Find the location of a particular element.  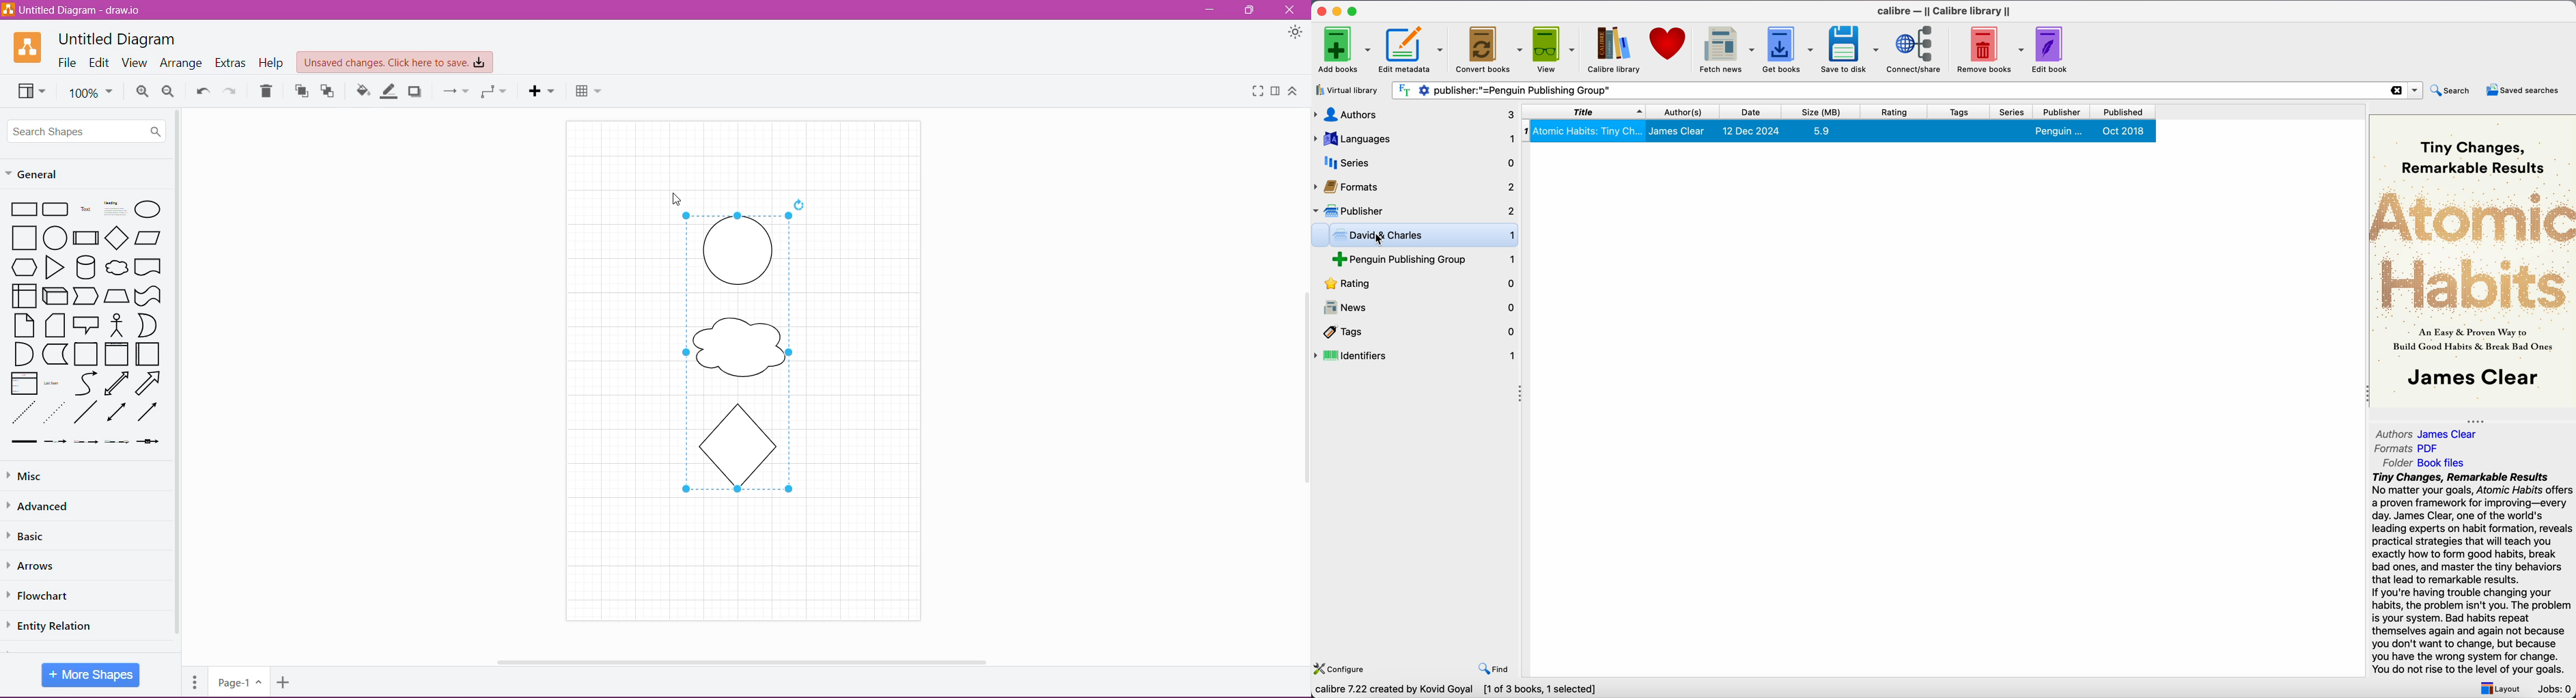

saved searches is located at coordinates (2522, 89).